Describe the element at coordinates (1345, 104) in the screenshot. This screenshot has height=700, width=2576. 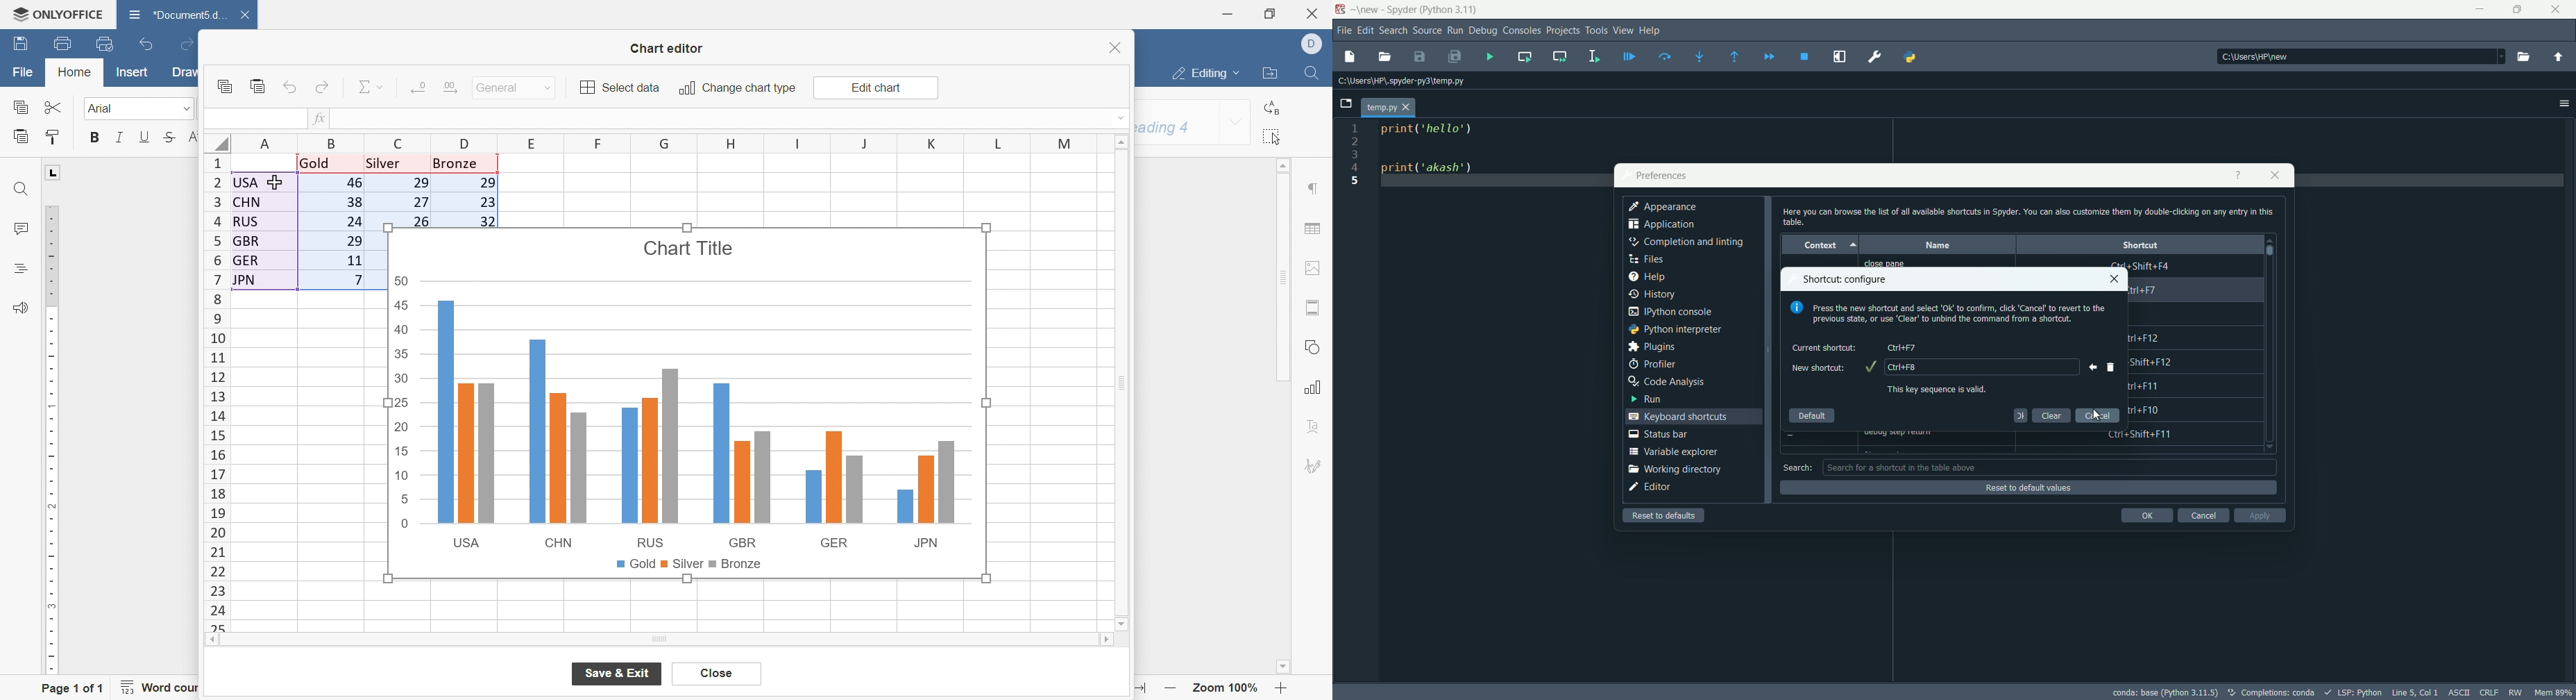
I see `browse tabs` at that location.